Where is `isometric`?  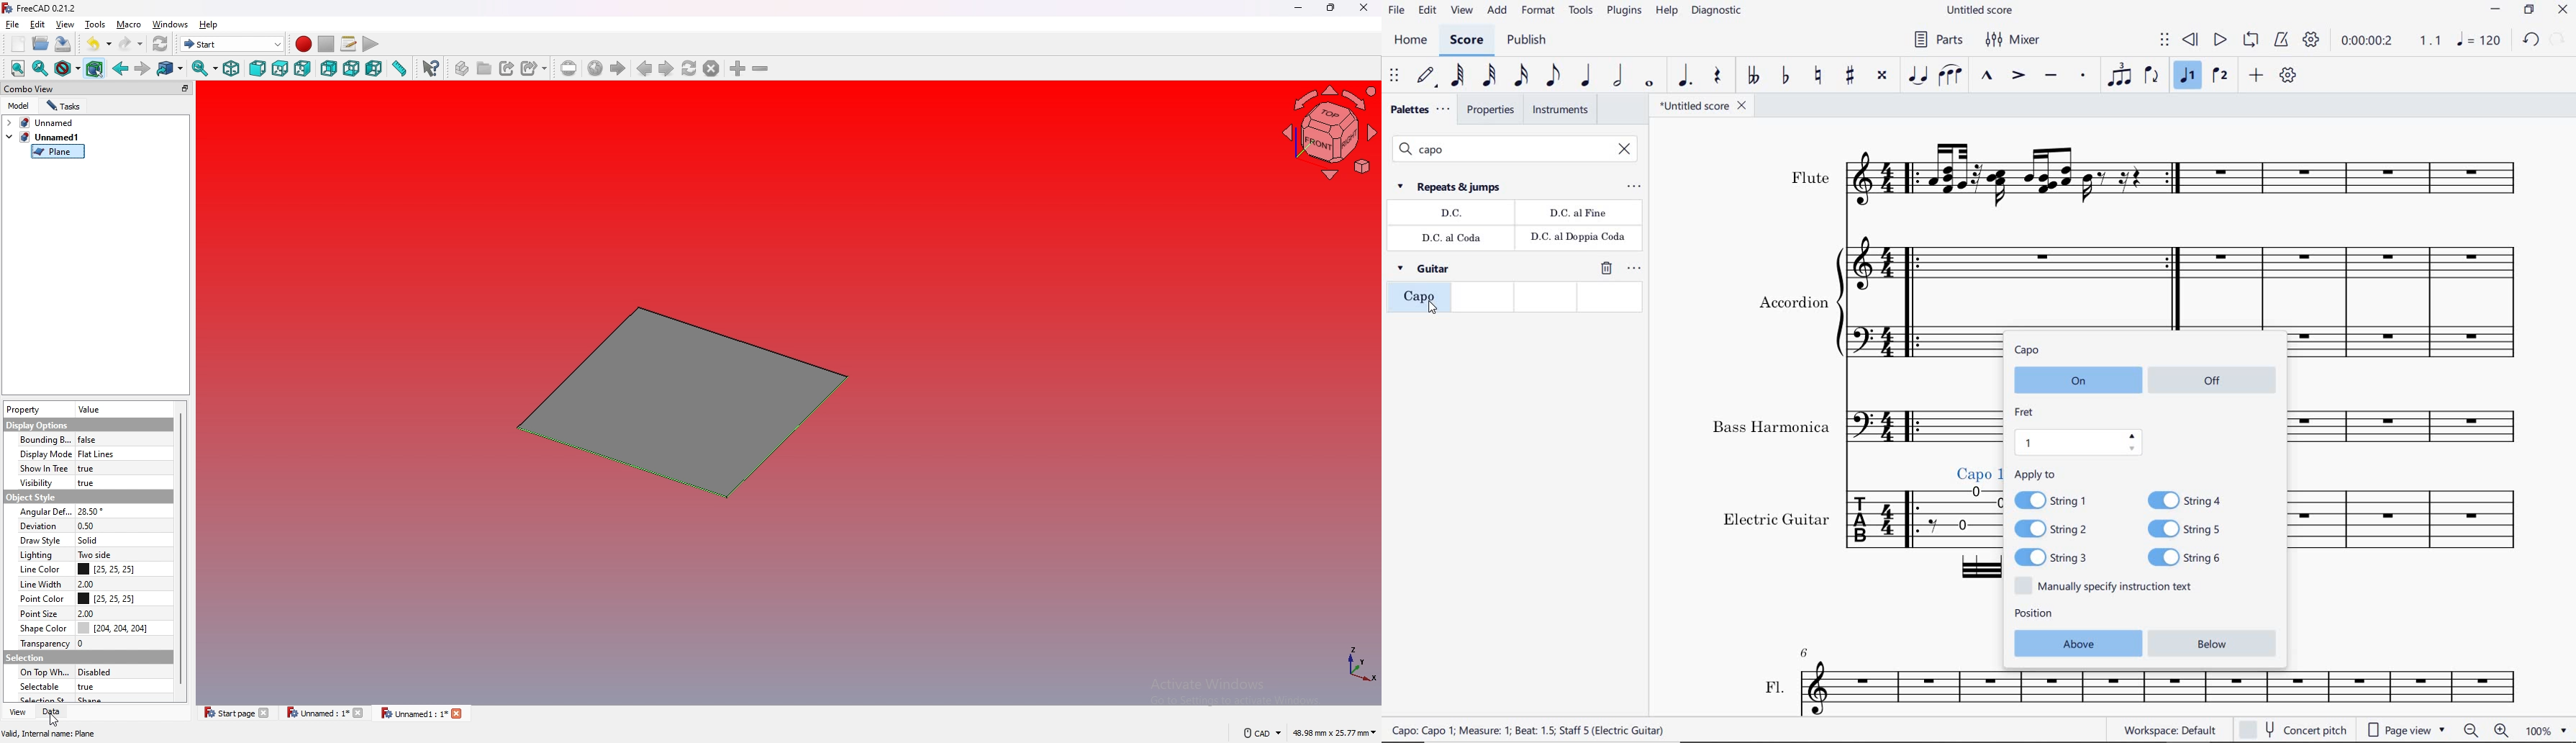
isometric is located at coordinates (231, 68).